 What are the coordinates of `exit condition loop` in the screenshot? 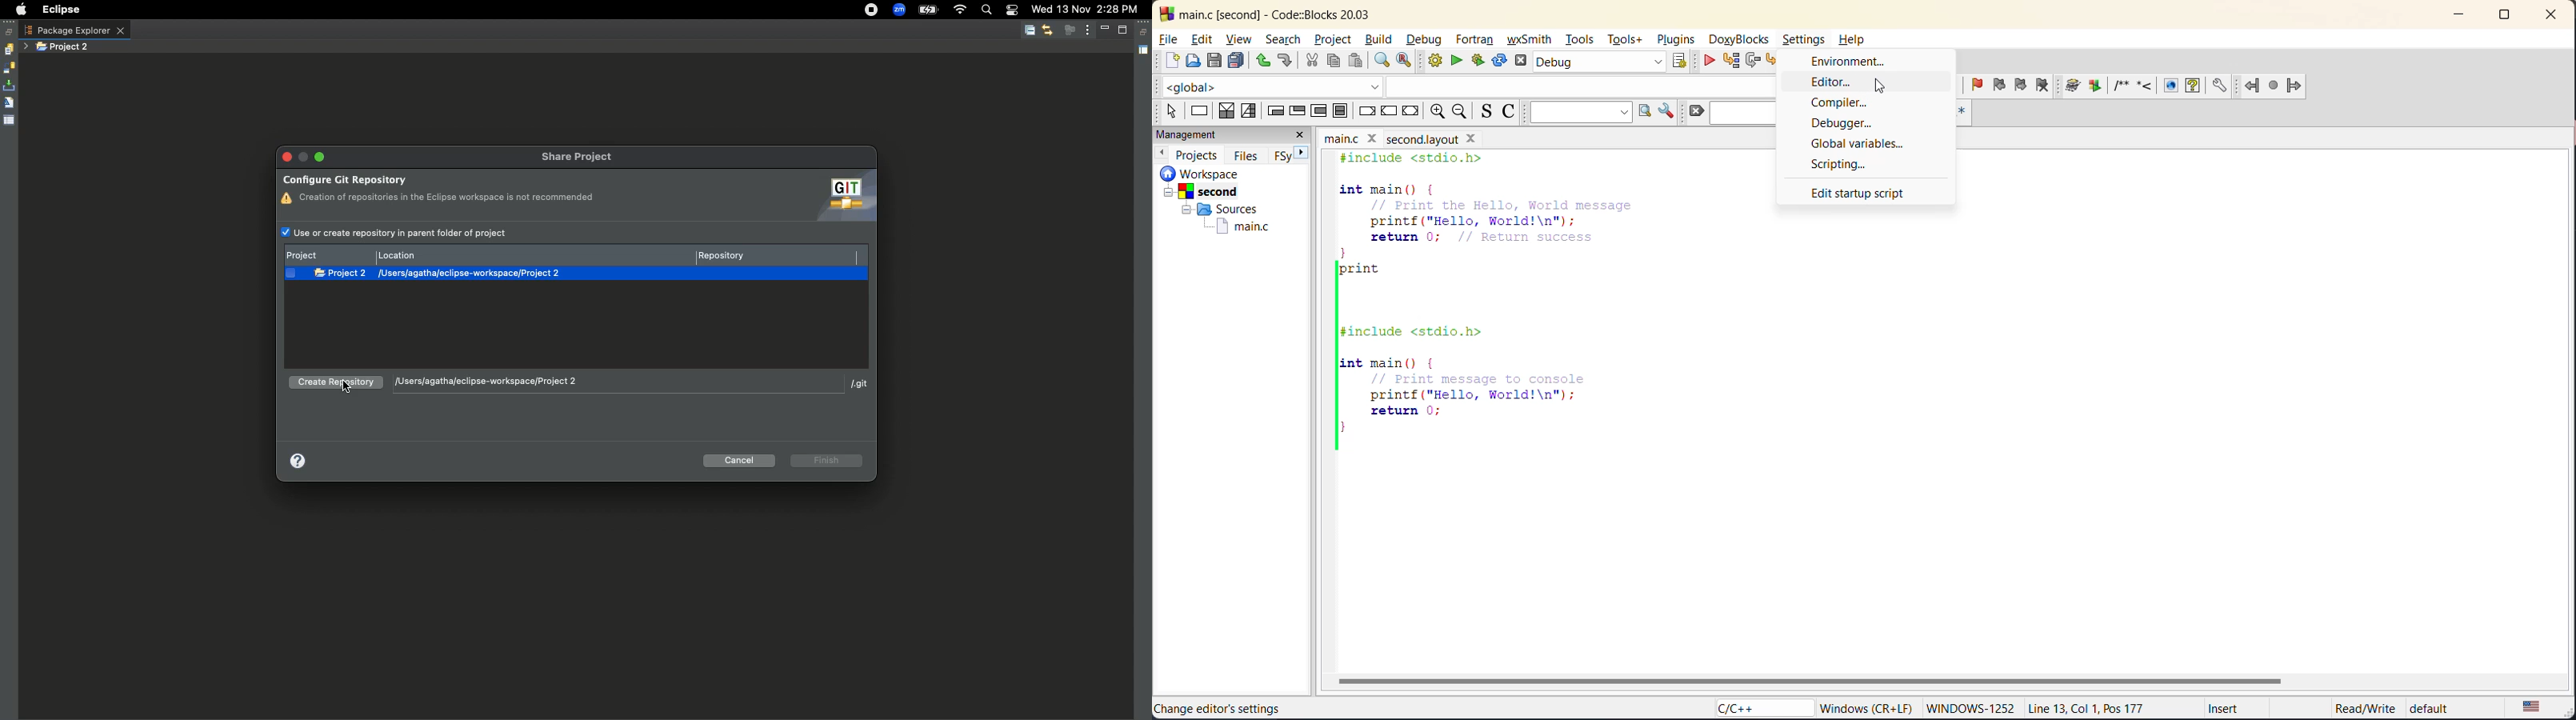 It's located at (1300, 110).